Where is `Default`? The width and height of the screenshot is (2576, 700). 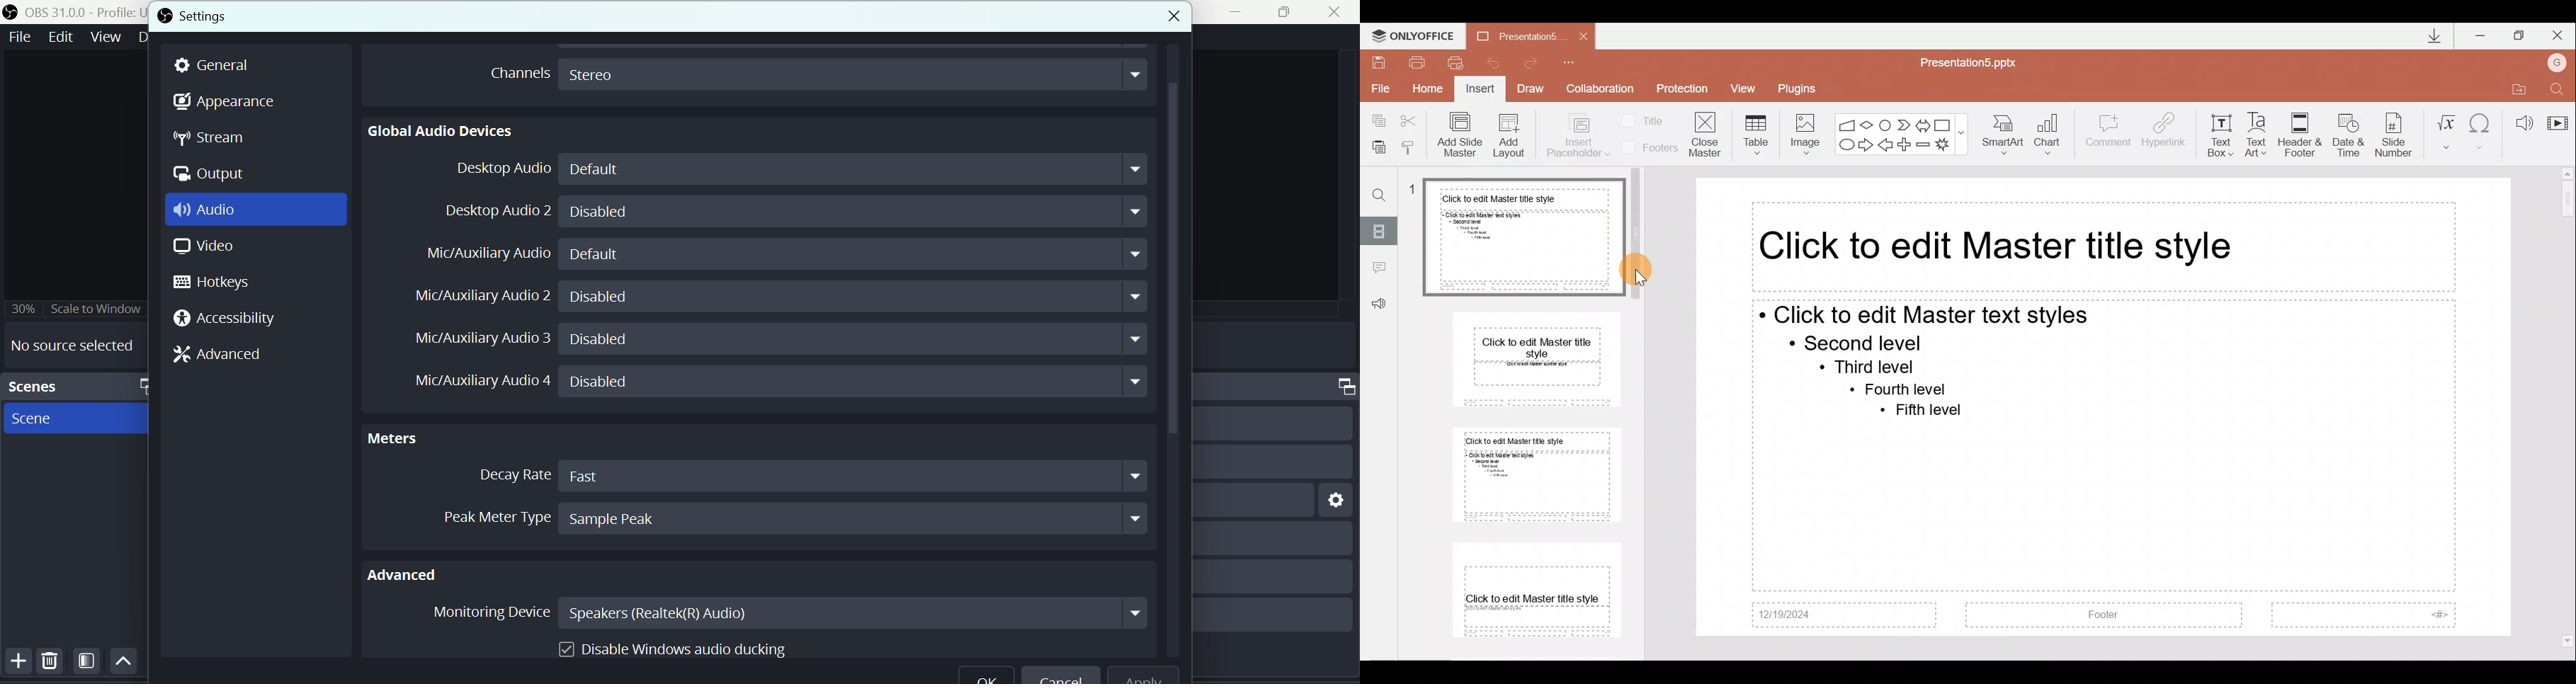
Default is located at coordinates (858, 254).